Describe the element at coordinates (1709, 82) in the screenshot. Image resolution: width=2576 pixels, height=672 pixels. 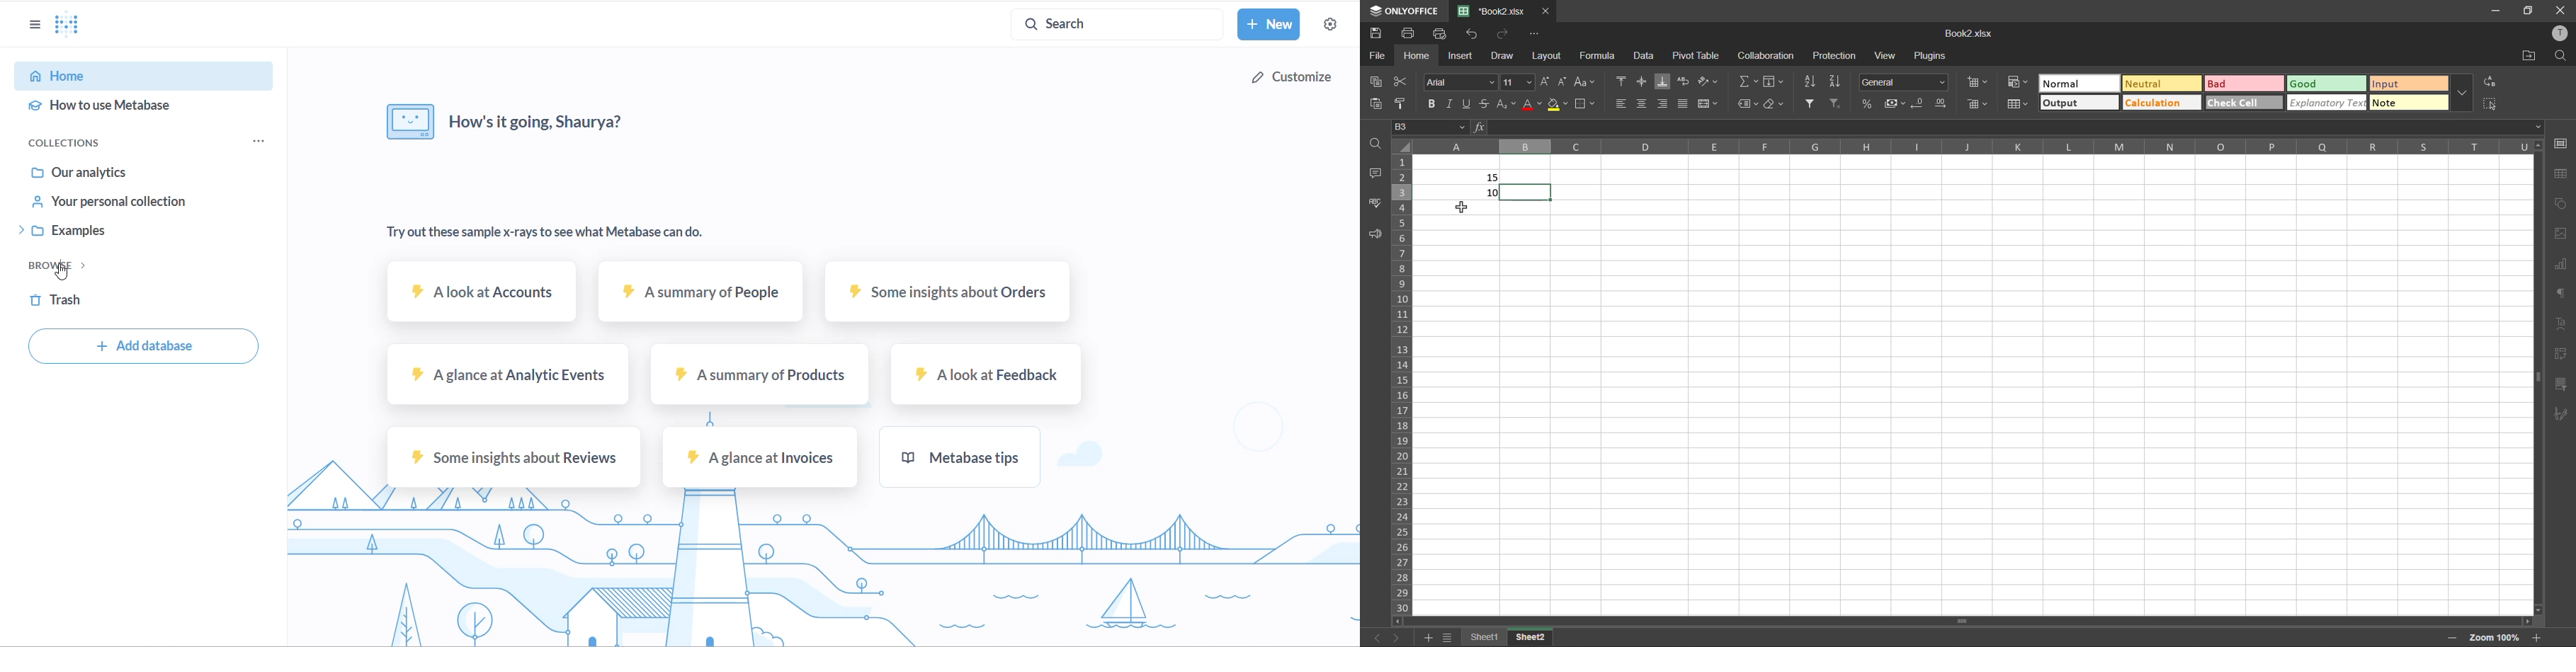
I see `orientation` at that location.